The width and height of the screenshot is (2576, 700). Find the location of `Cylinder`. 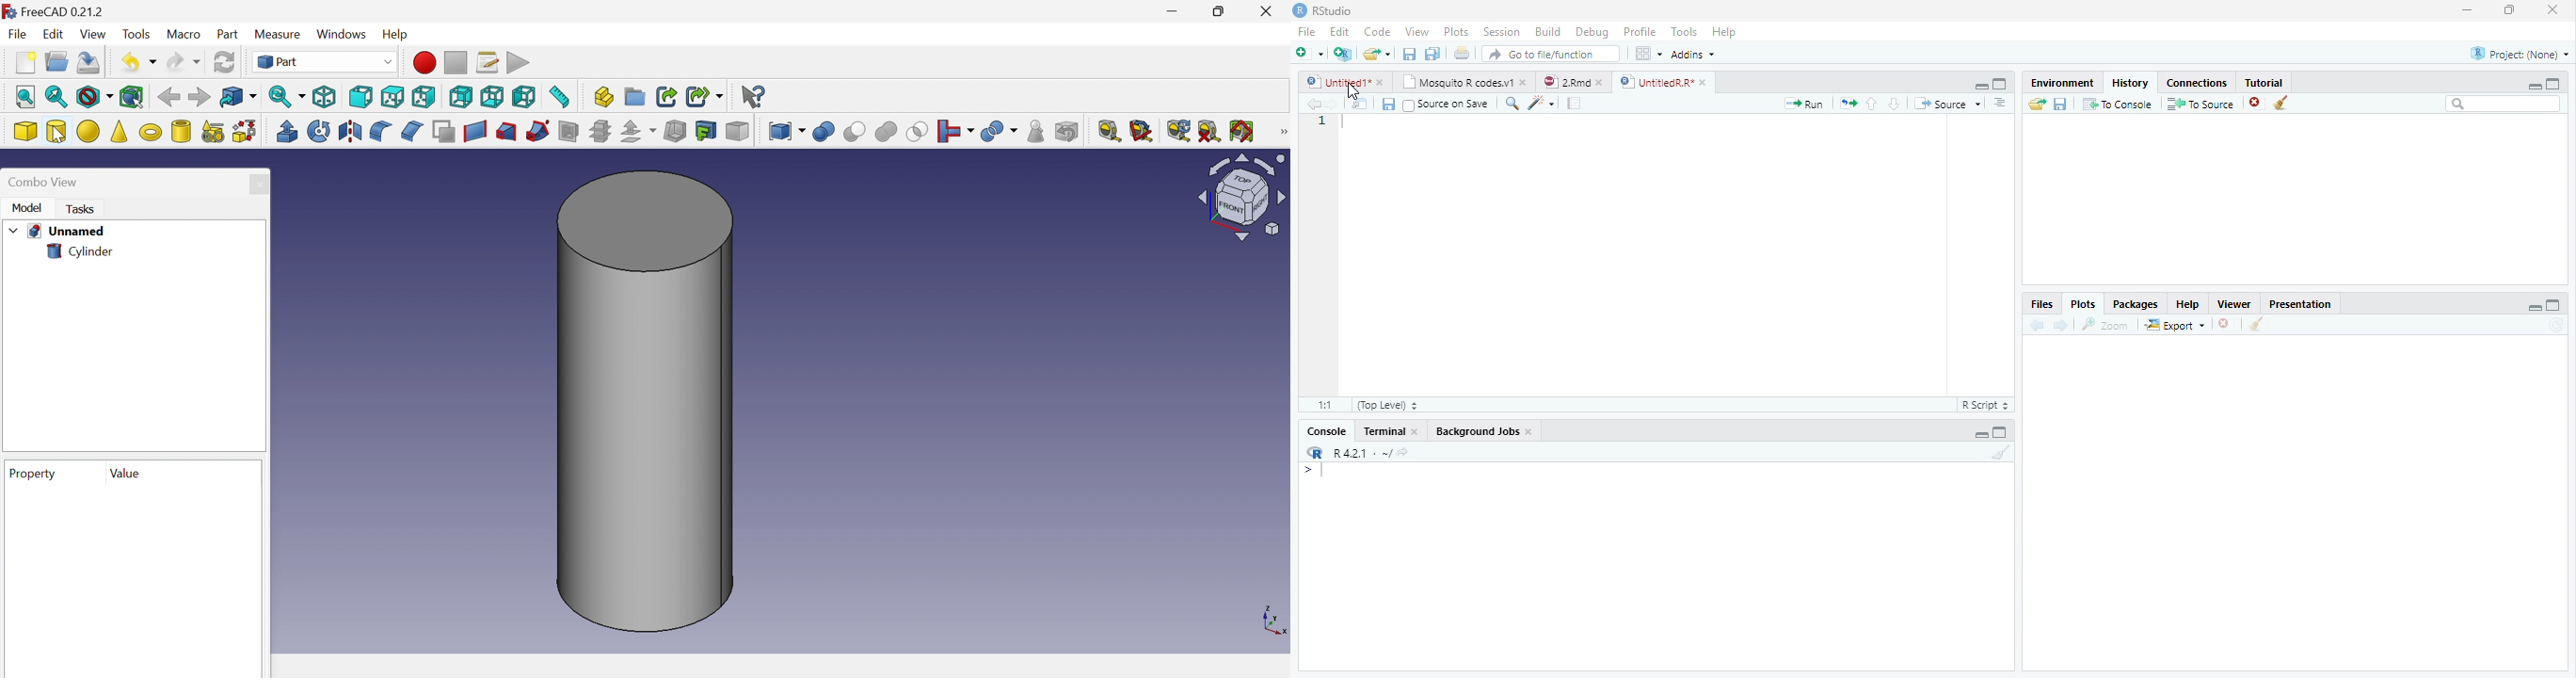

Cylinder is located at coordinates (81, 252).